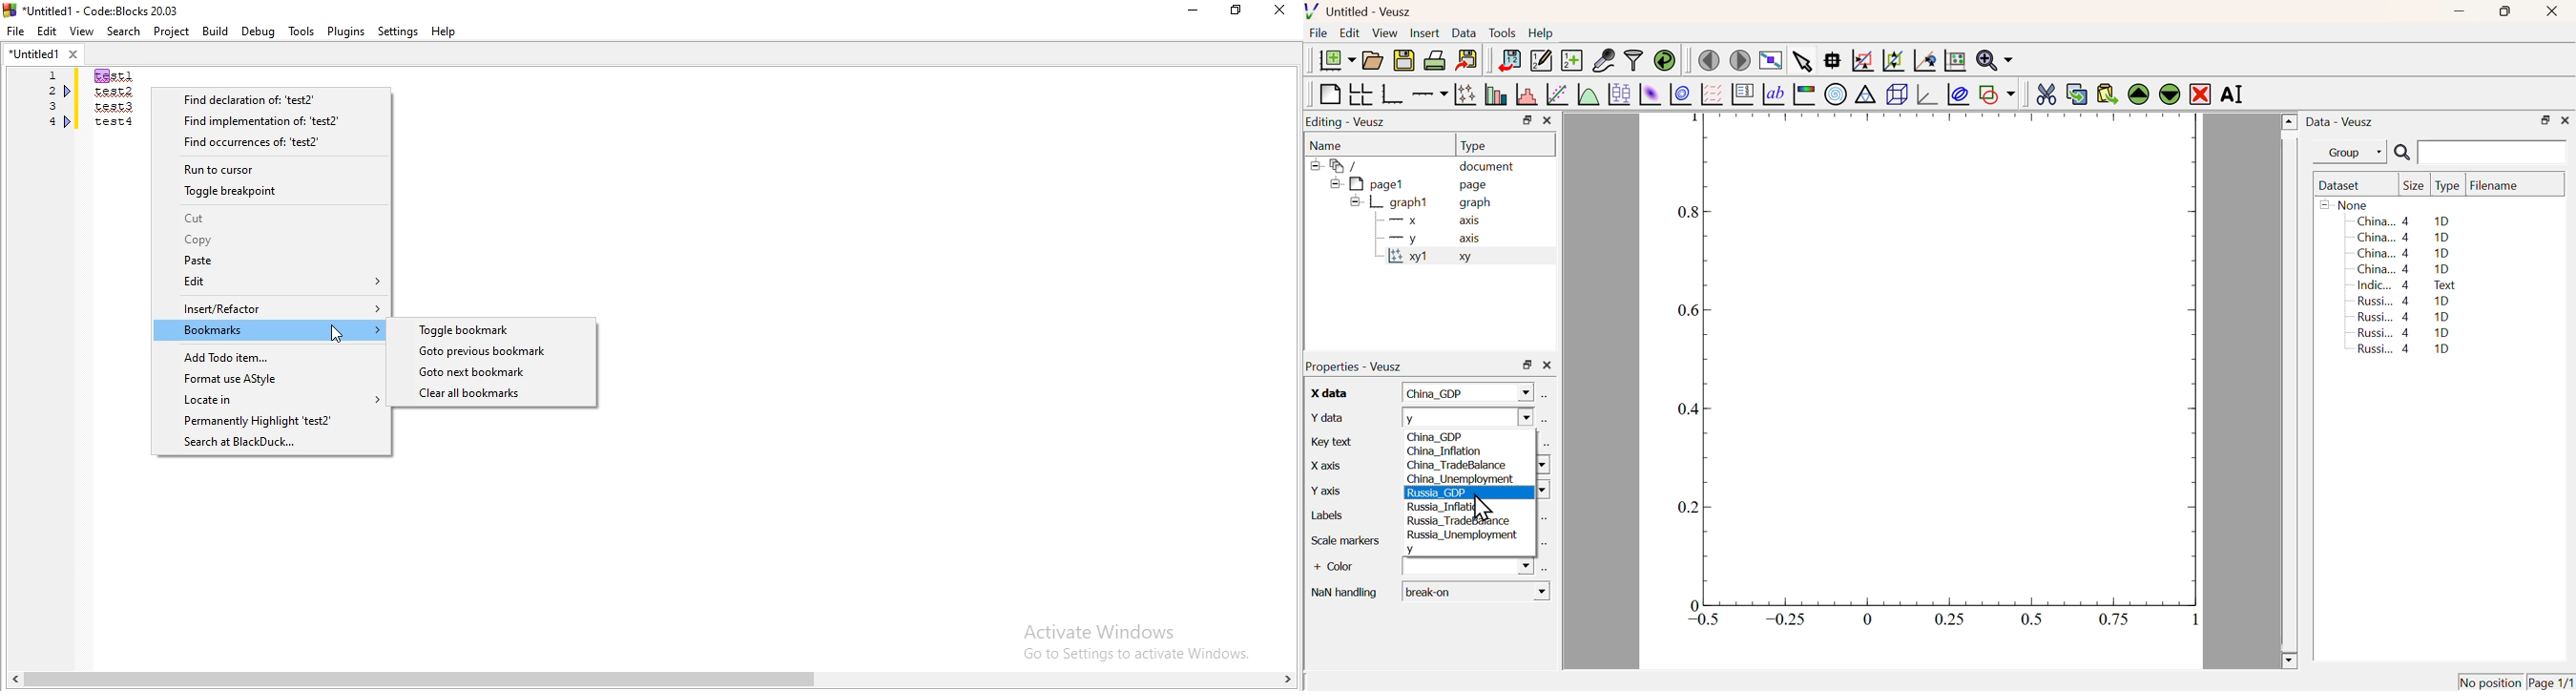  Describe the element at coordinates (1429, 95) in the screenshot. I see `Add an axis to a plot` at that location.